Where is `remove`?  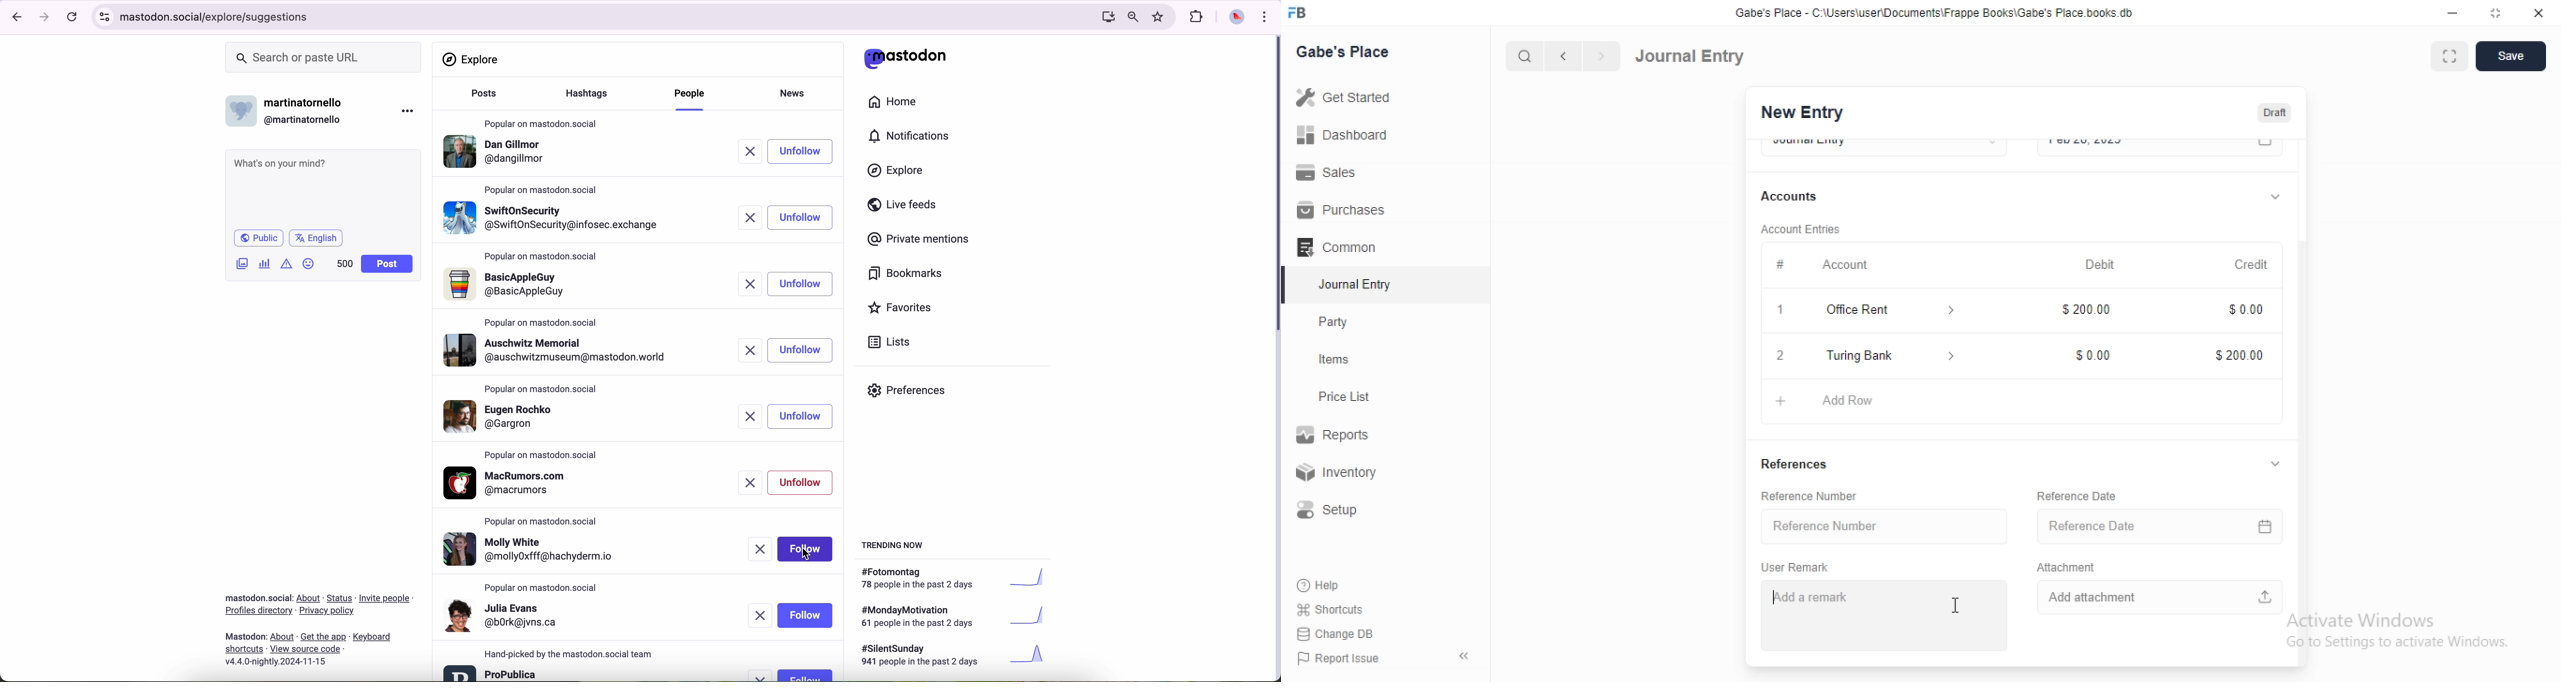
remove is located at coordinates (760, 550).